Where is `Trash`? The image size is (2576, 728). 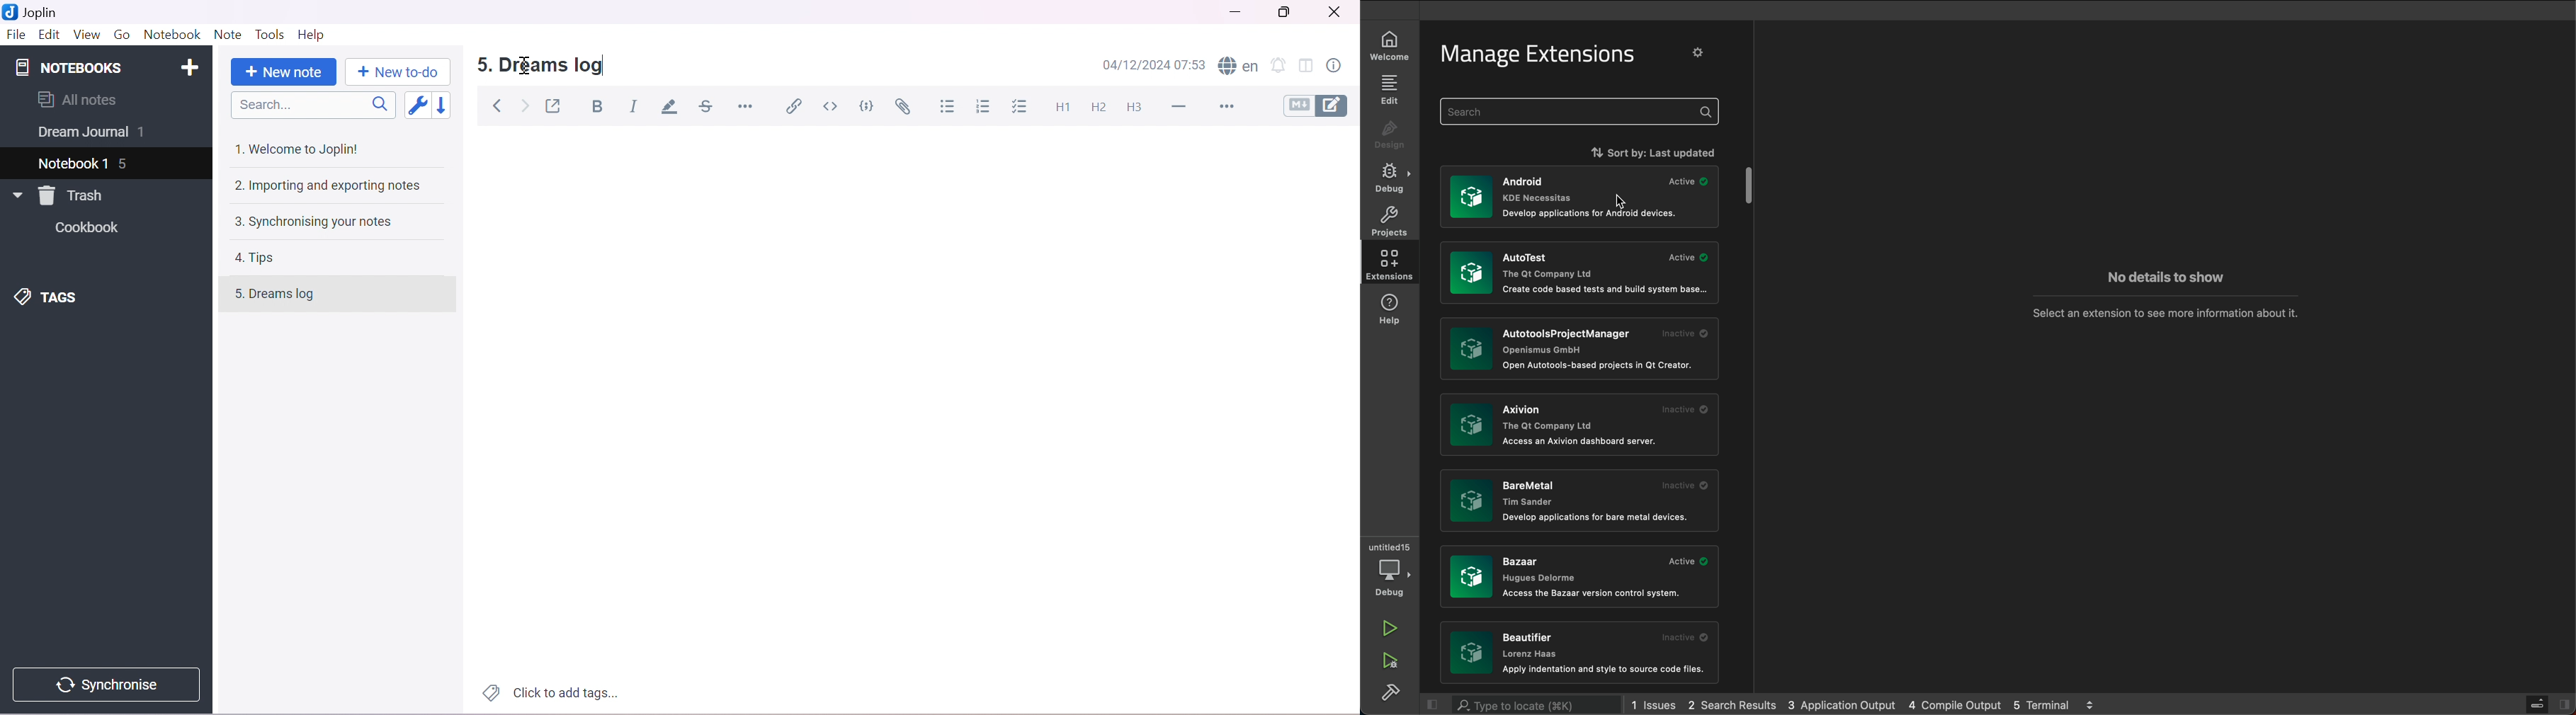 Trash is located at coordinates (75, 195).